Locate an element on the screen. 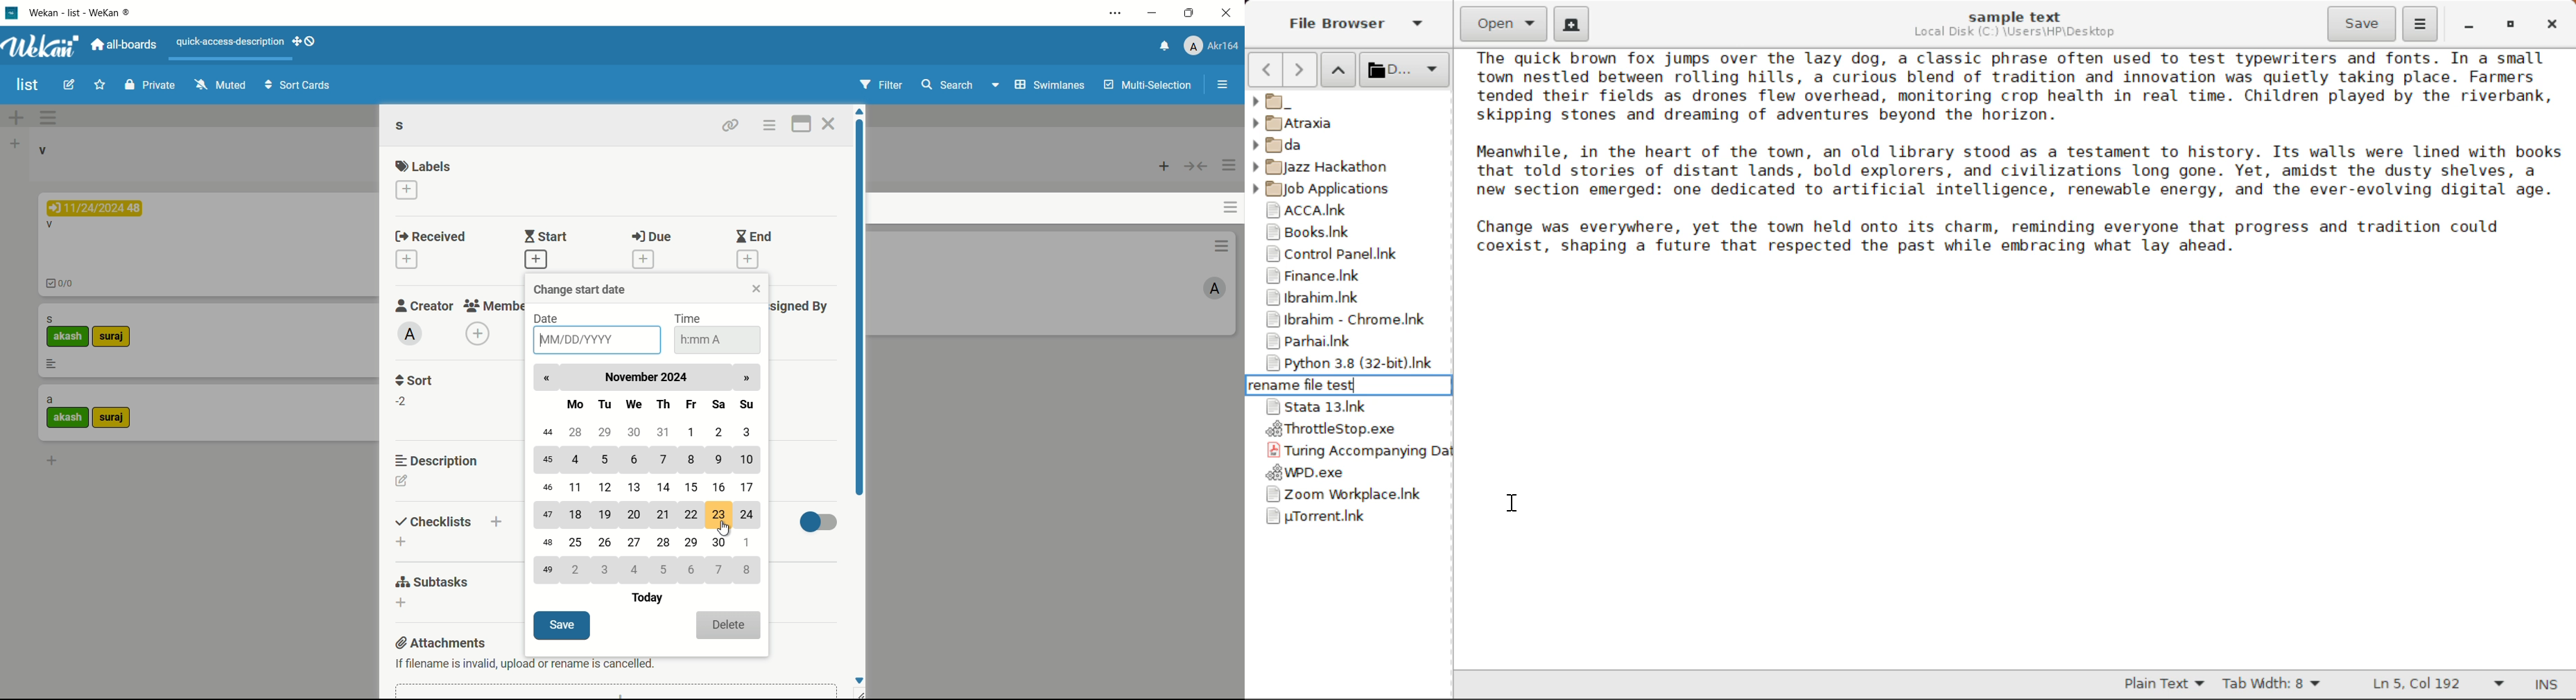  description is located at coordinates (438, 460).